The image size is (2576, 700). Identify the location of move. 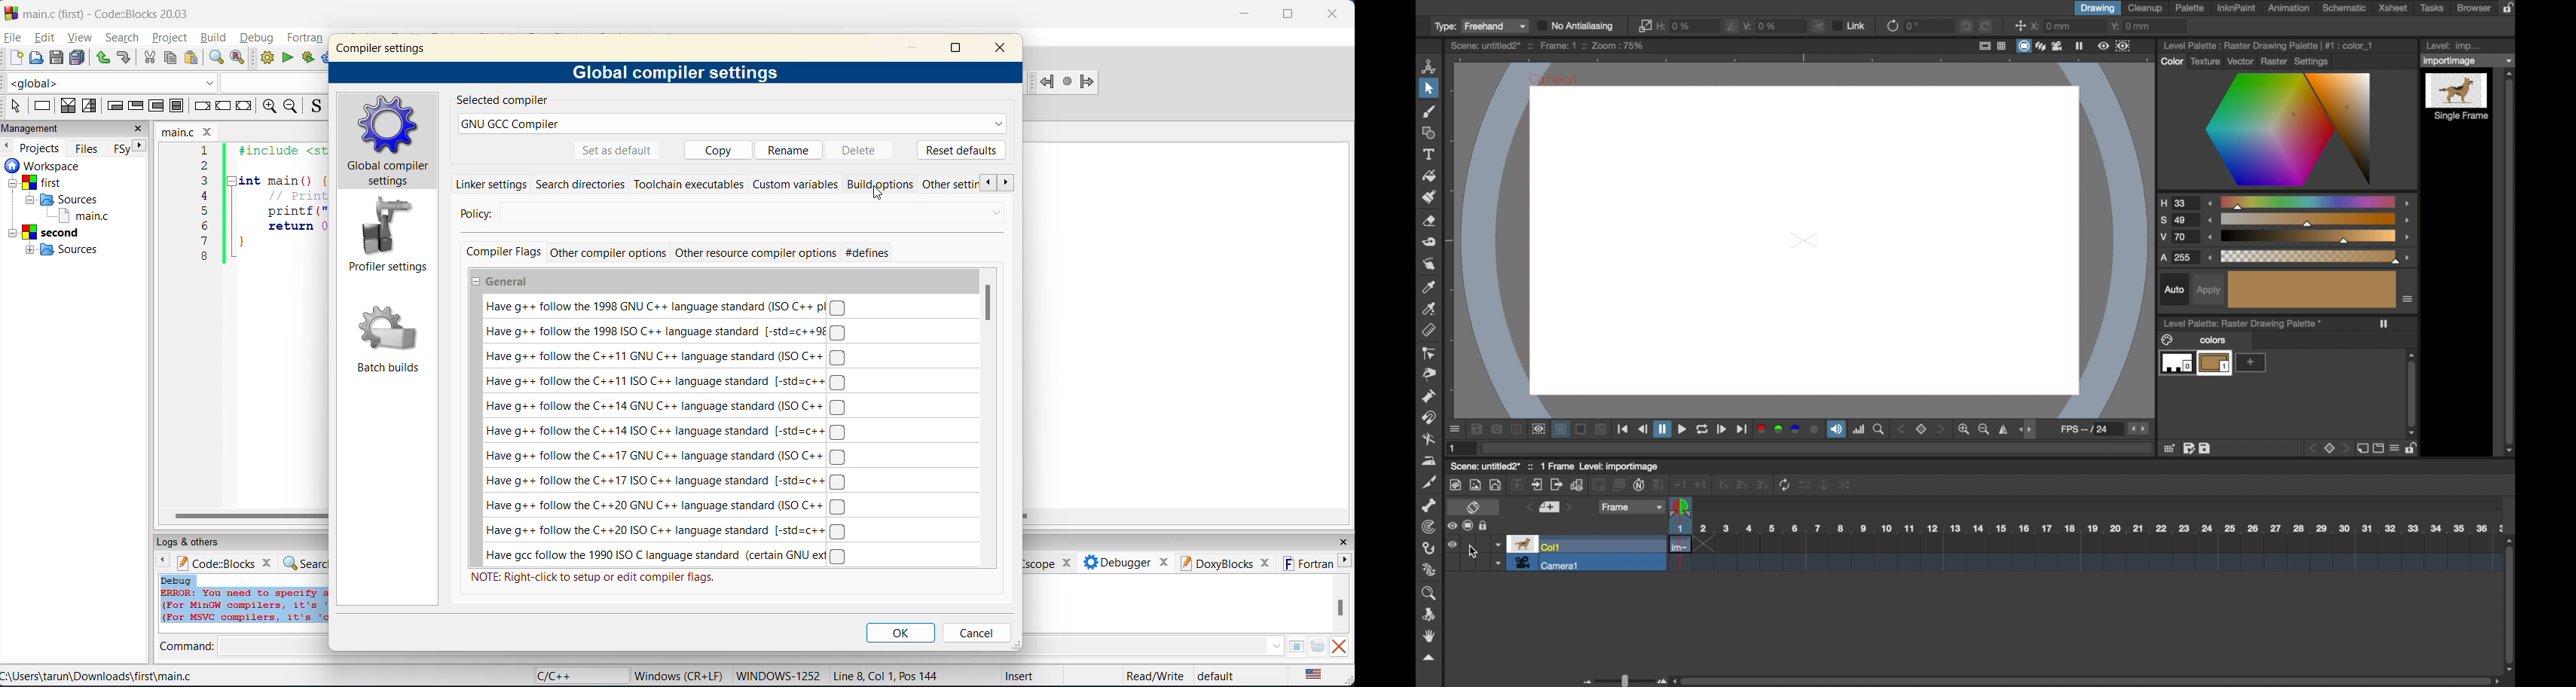
(1537, 484).